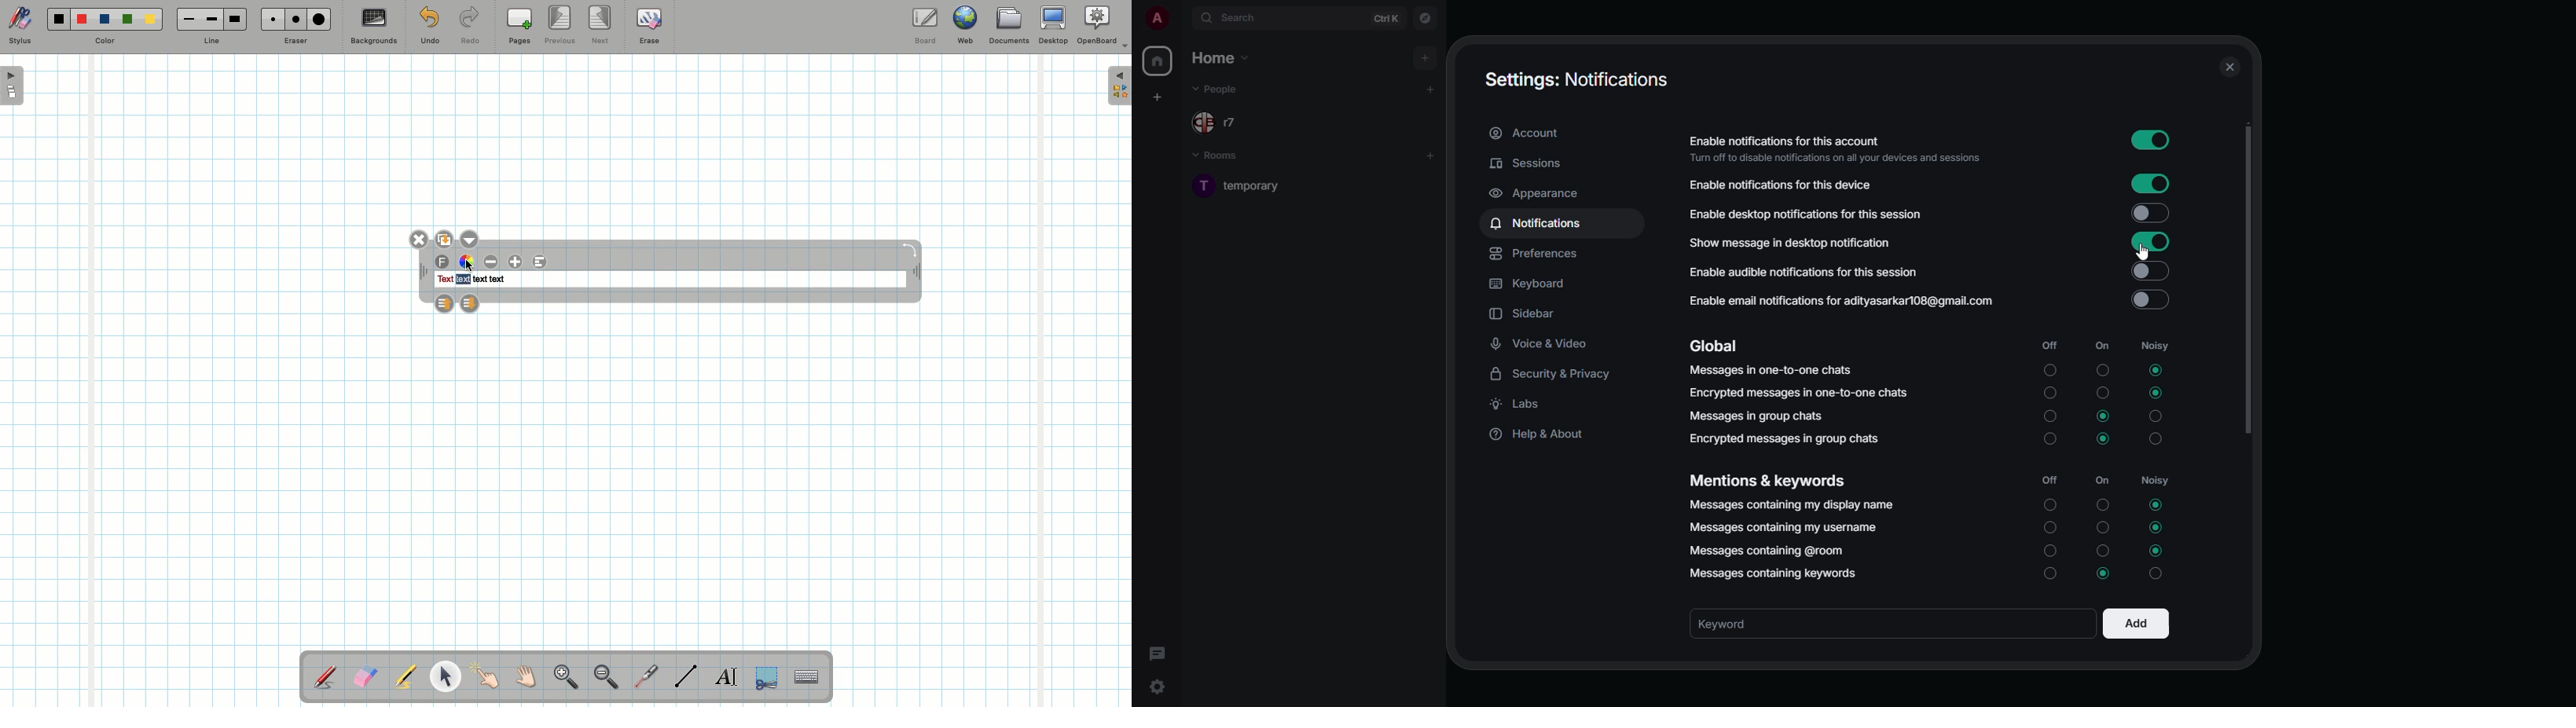 This screenshot has width=2576, height=728. Describe the element at coordinates (2154, 369) in the screenshot. I see `selected` at that location.